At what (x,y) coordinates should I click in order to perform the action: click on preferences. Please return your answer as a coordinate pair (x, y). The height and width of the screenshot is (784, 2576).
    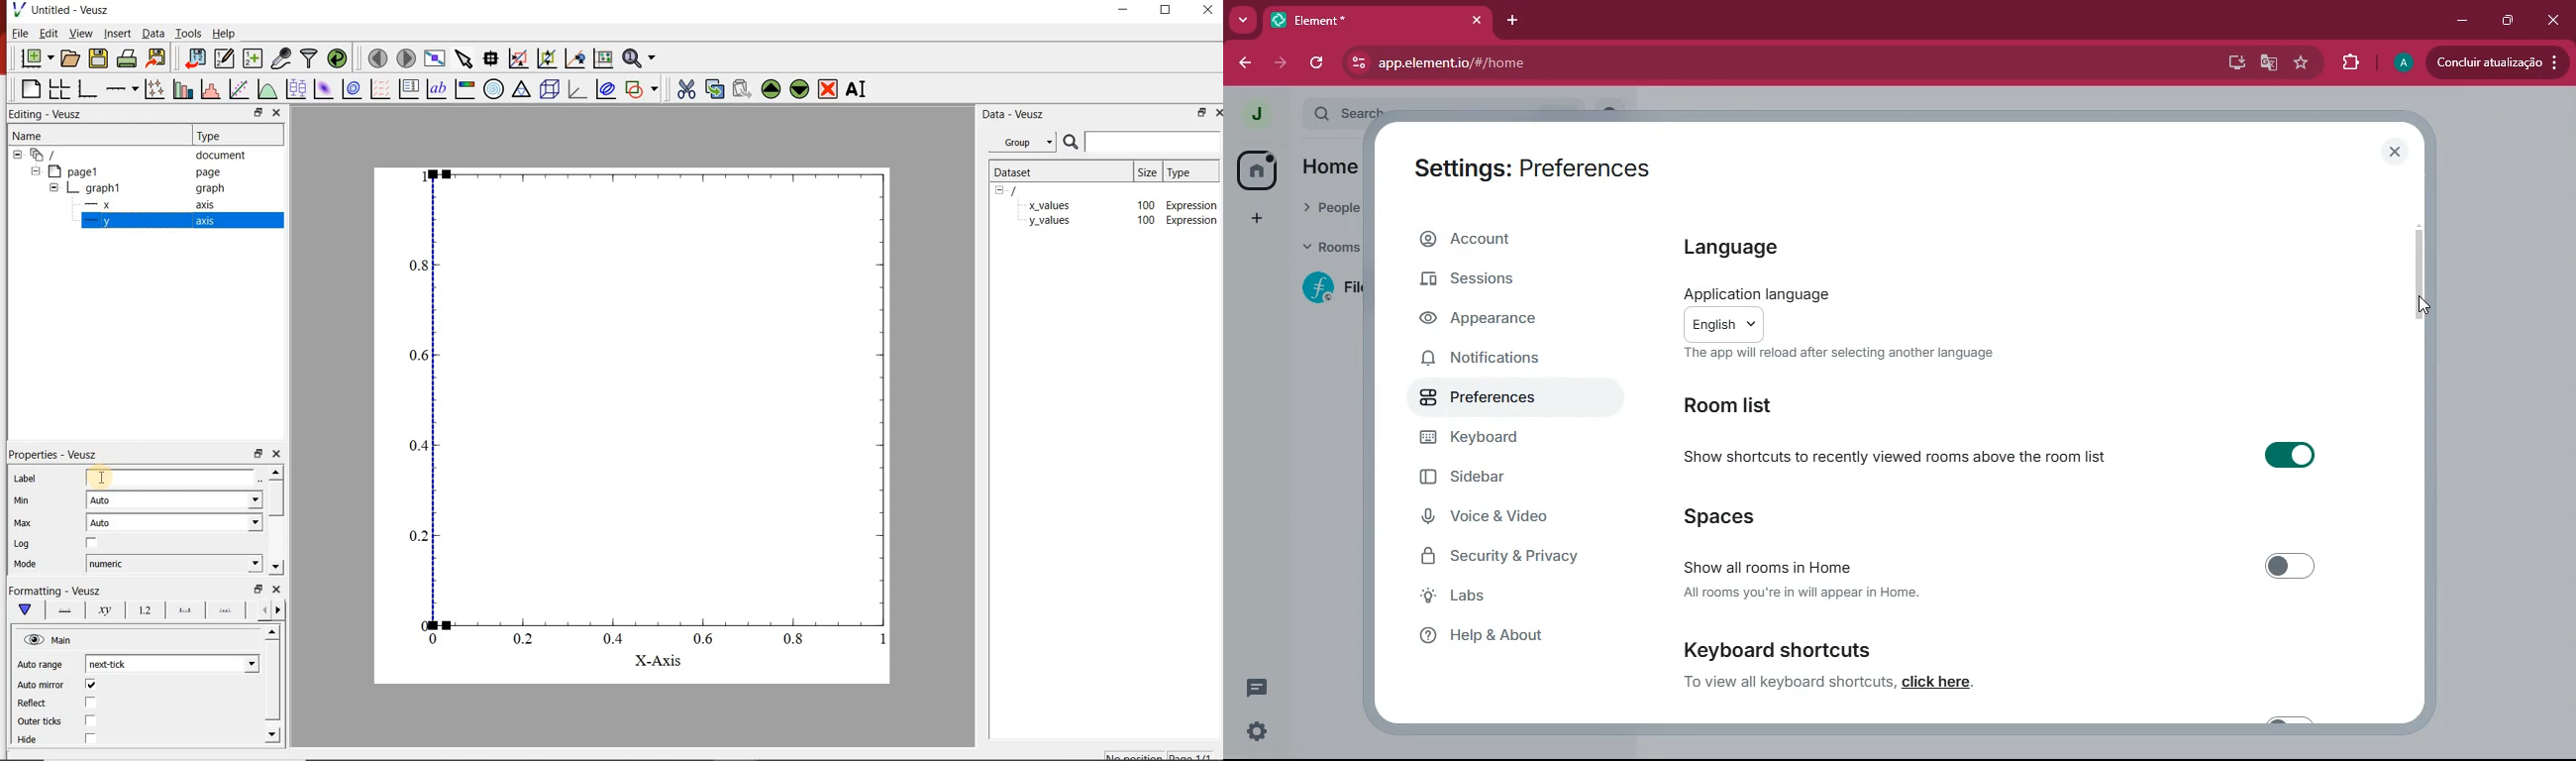
    Looking at the image, I should click on (1496, 399).